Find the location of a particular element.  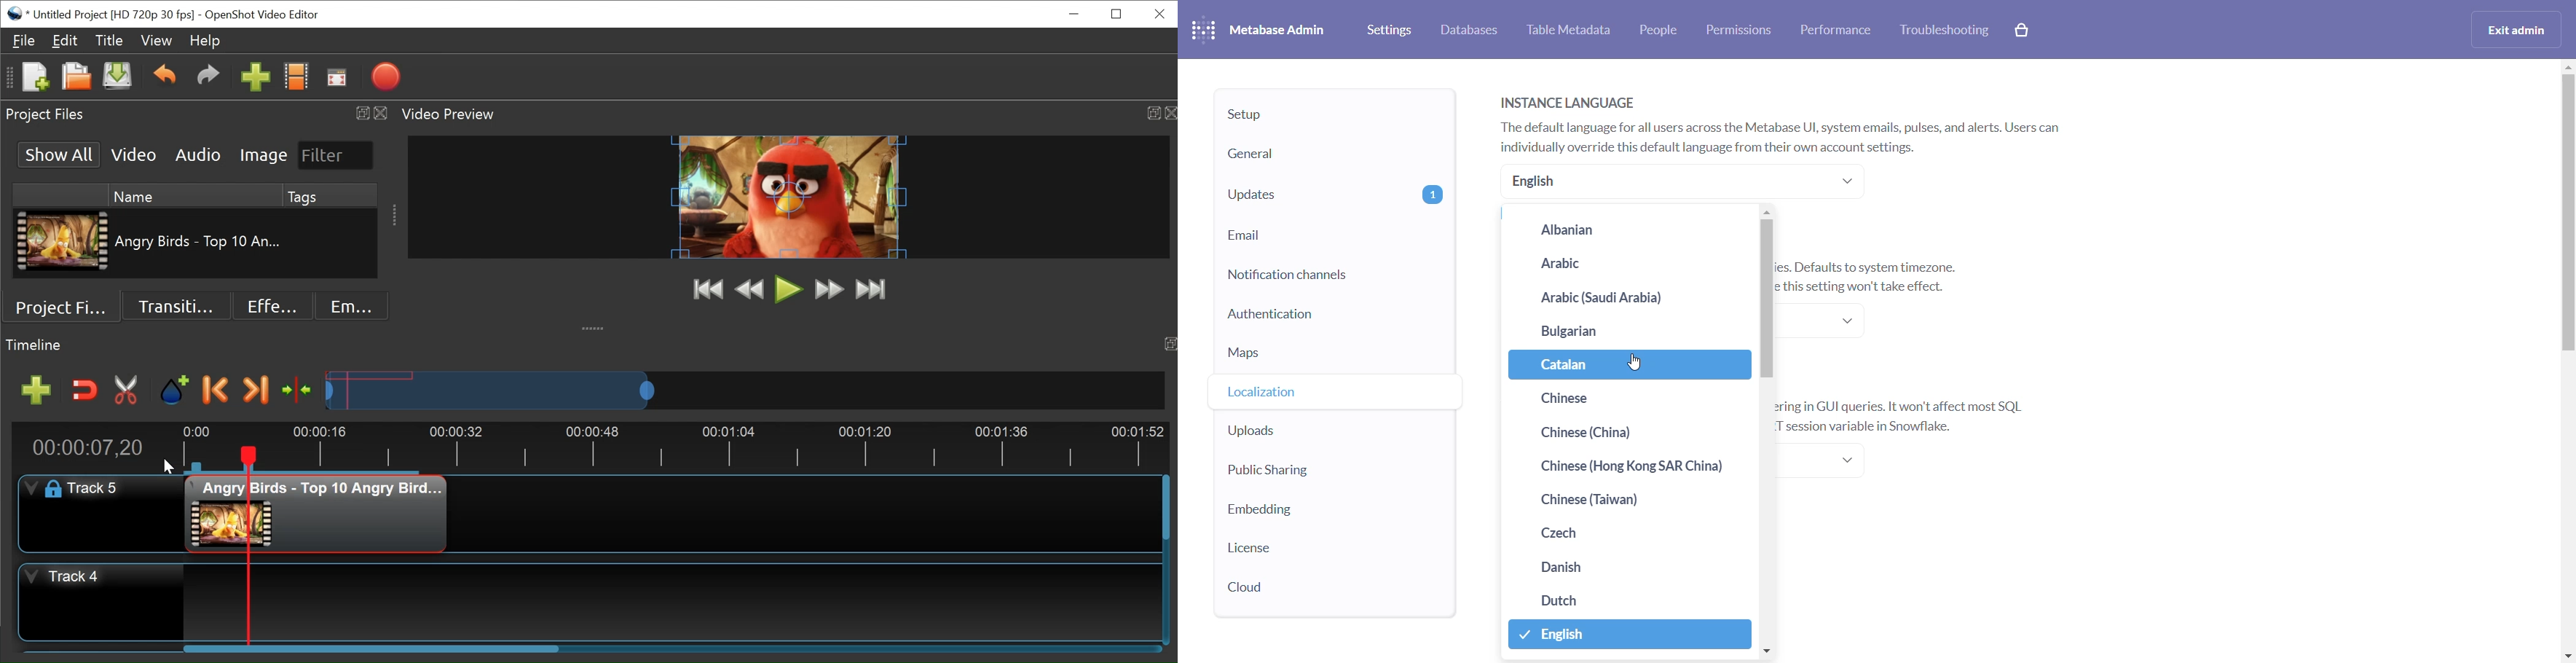

collapse is located at coordinates (597, 325).